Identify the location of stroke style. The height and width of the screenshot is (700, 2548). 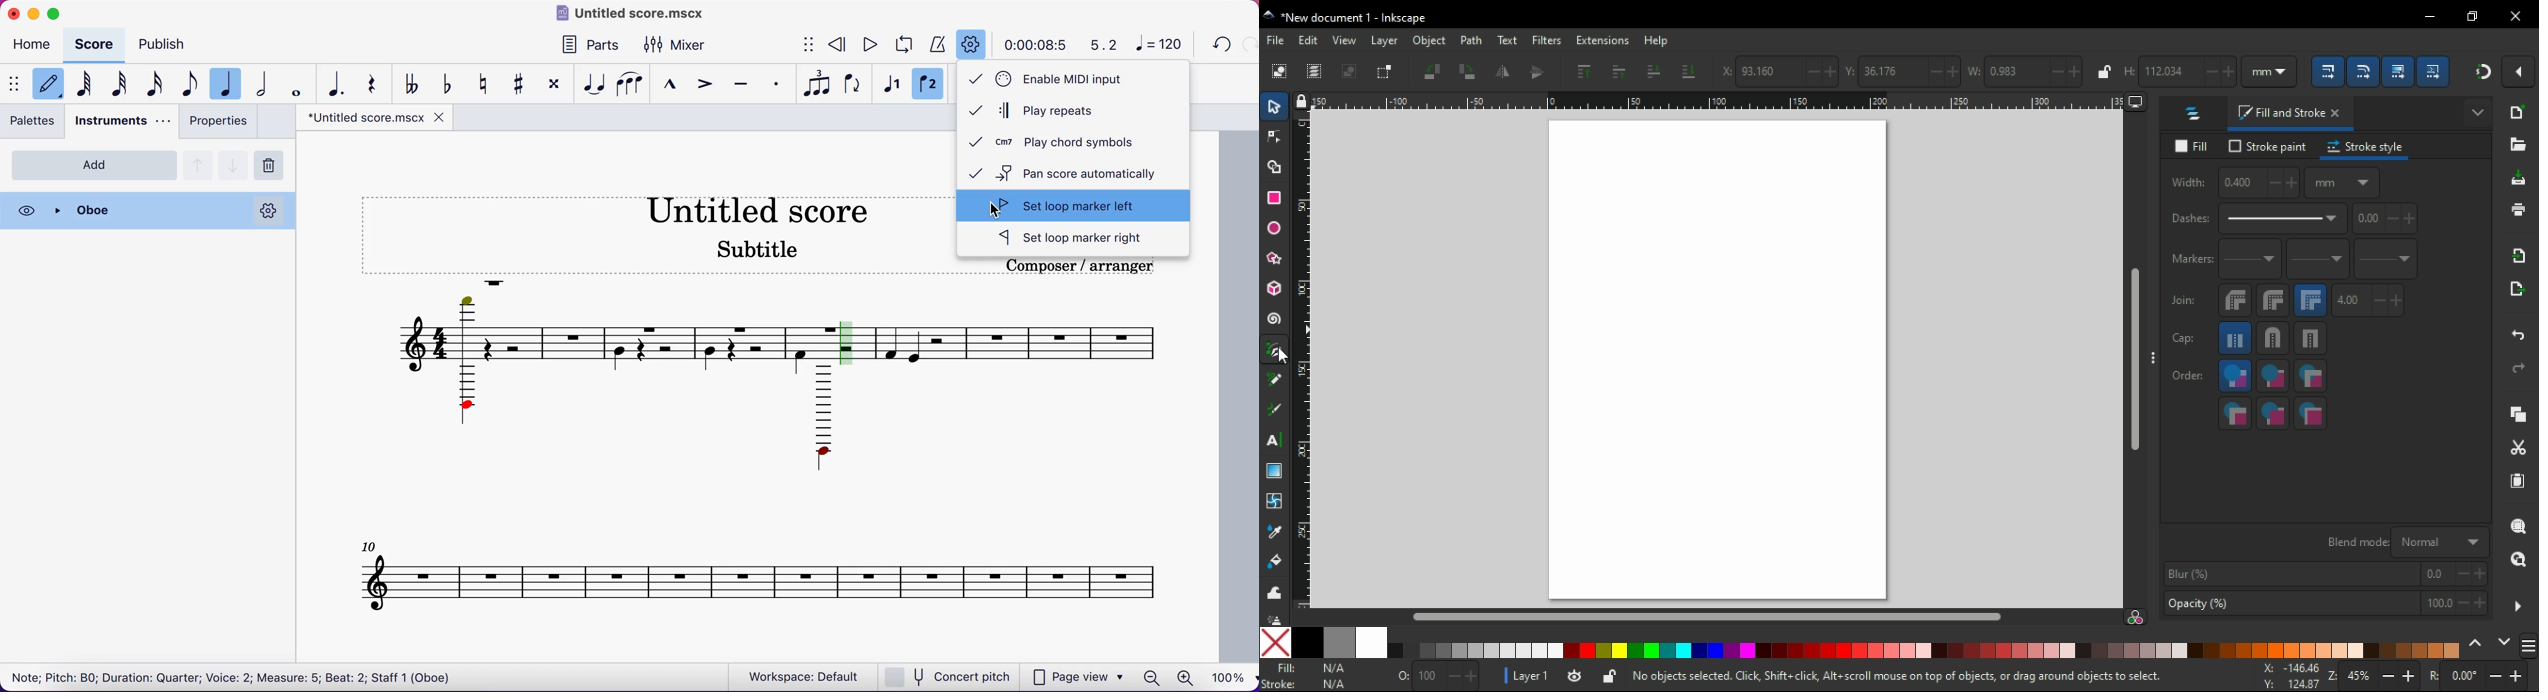
(2366, 147).